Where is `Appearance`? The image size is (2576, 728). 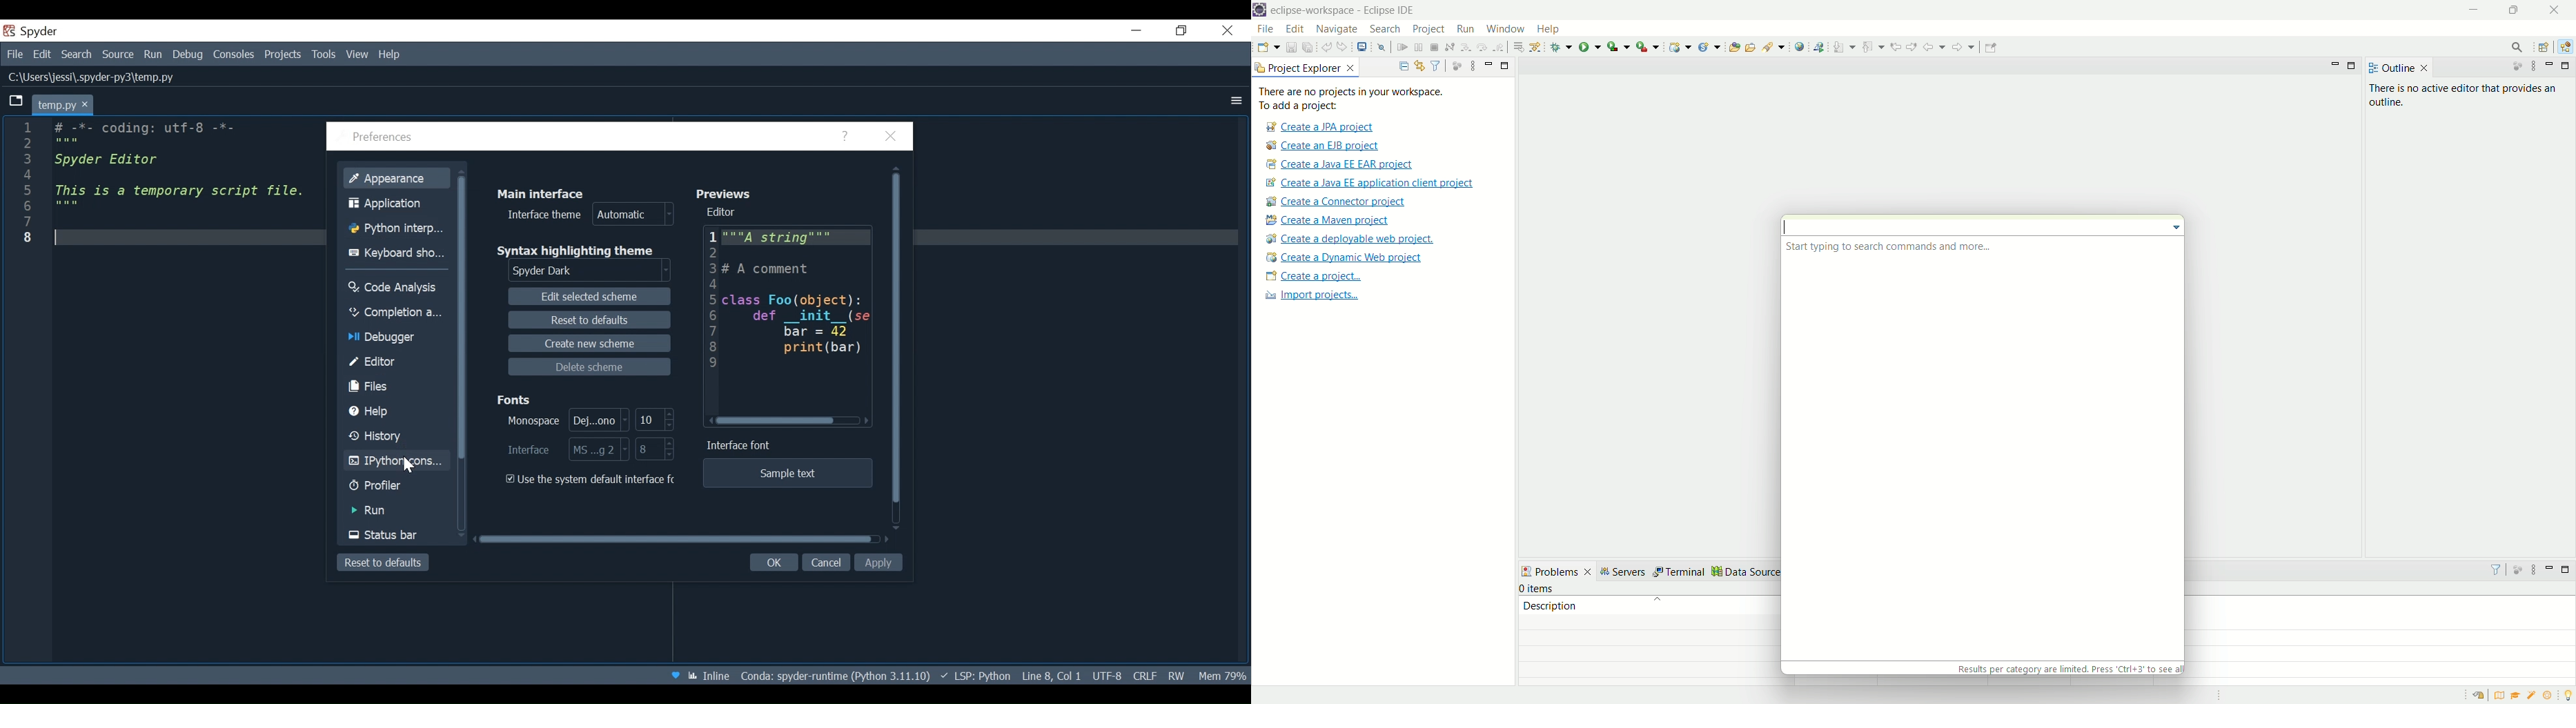
Appearance is located at coordinates (394, 179).